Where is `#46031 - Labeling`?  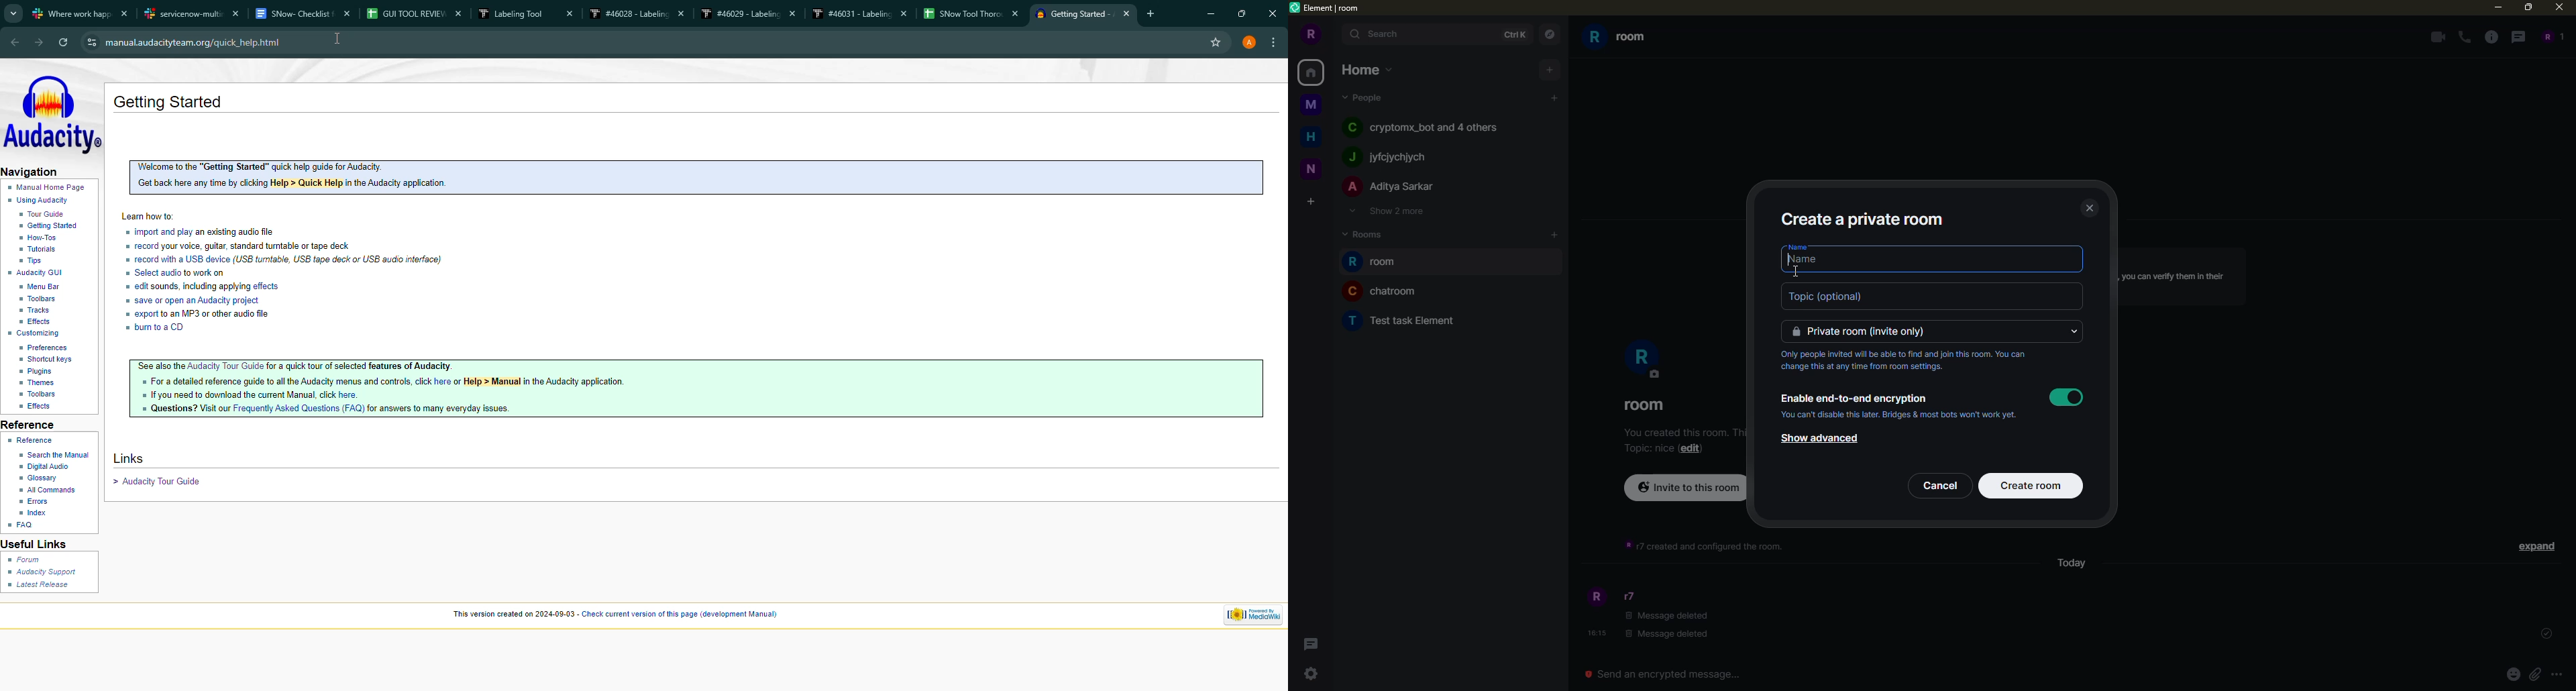
#46031 - Labeling is located at coordinates (854, 14).